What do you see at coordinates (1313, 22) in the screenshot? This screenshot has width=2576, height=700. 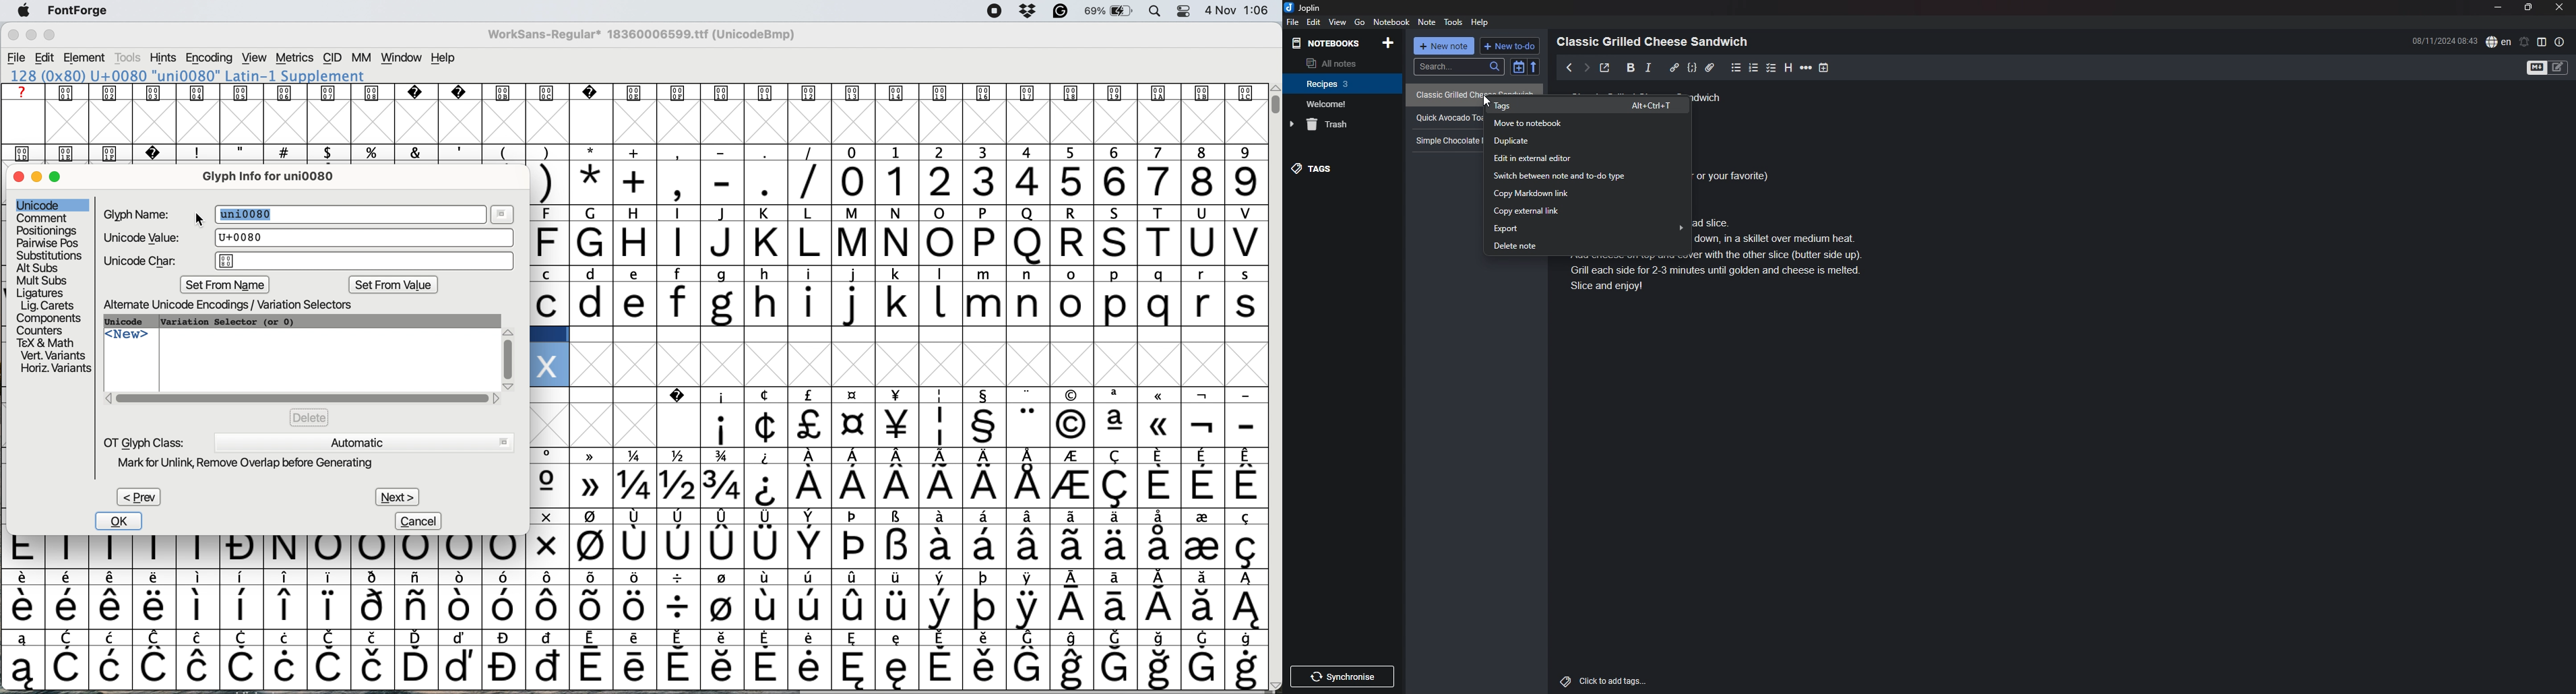 I see `edit` at bounding box center [1313, 22].